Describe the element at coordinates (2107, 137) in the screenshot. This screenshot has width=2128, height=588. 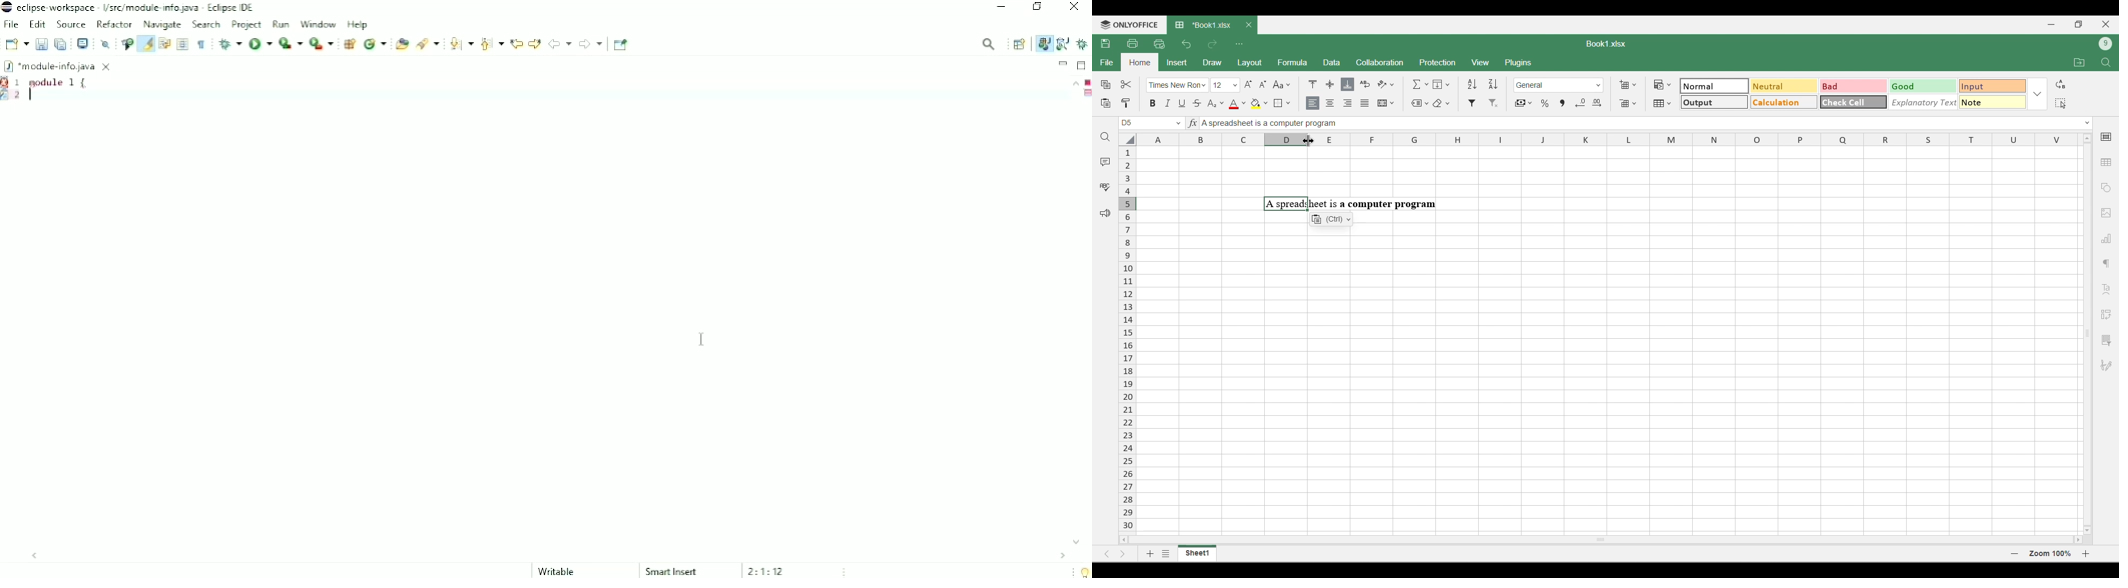
I see `Cell settings` at that location.